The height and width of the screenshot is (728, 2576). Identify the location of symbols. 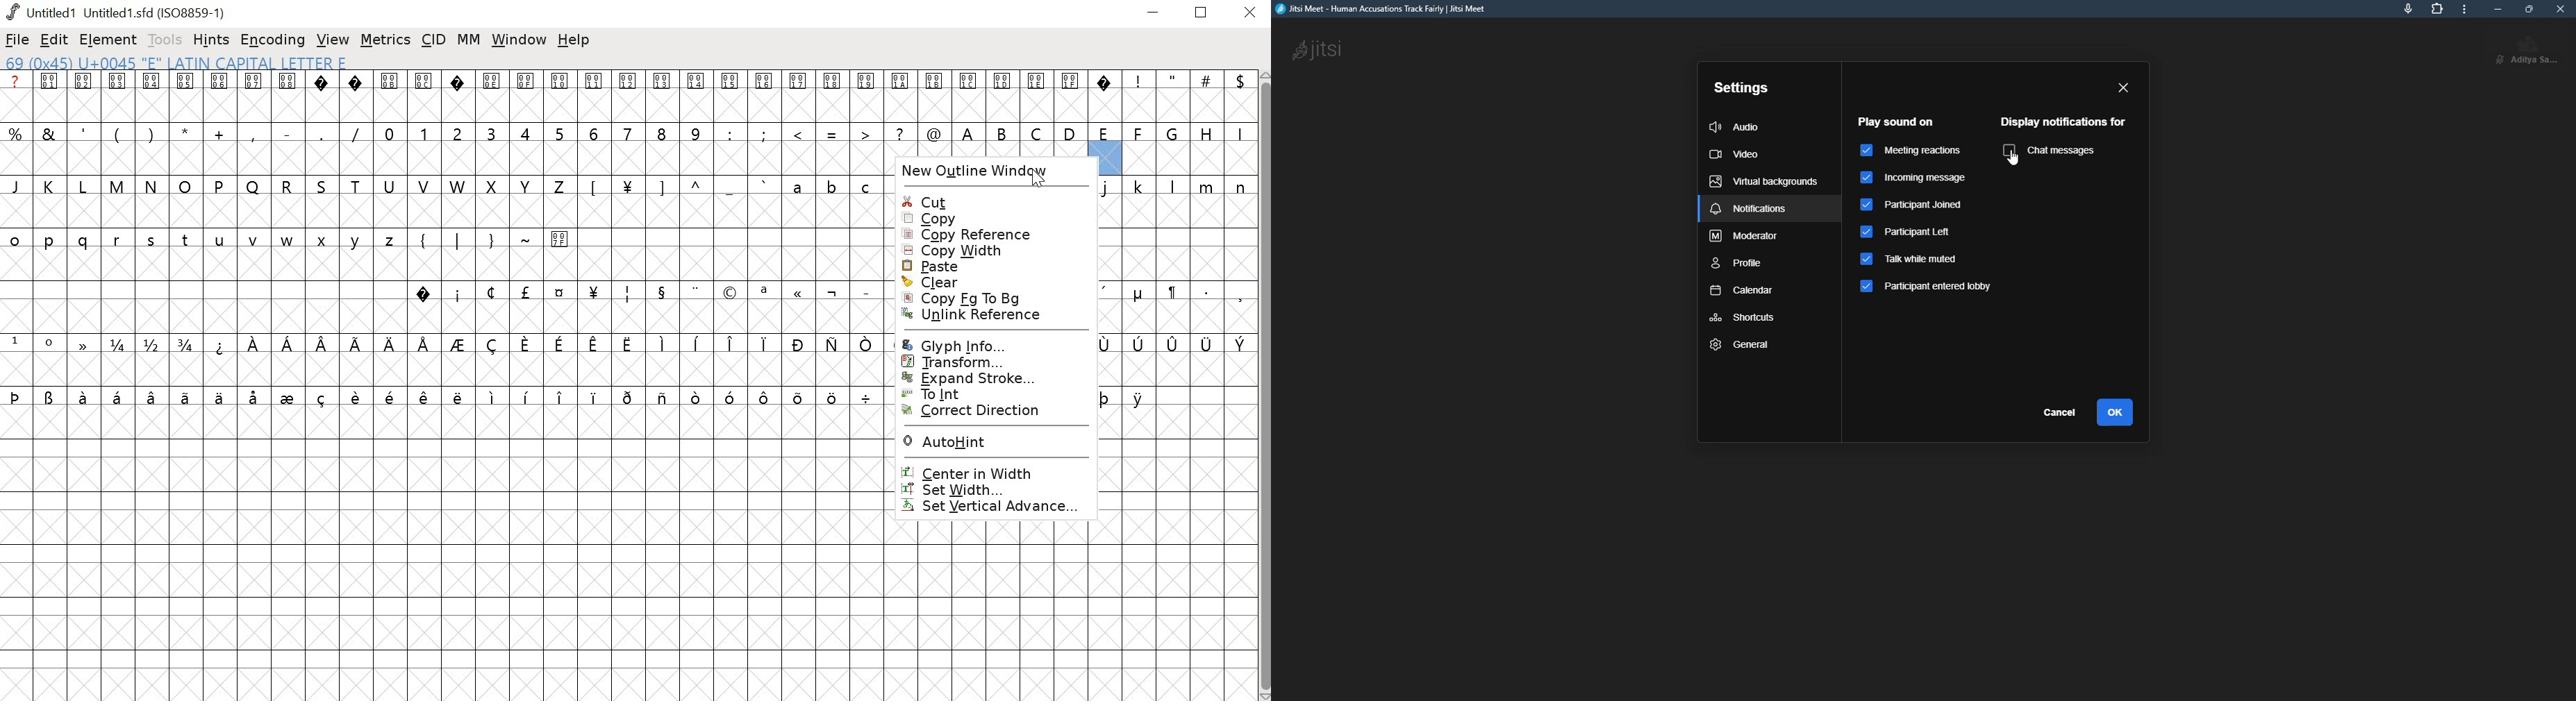
(187, 131).